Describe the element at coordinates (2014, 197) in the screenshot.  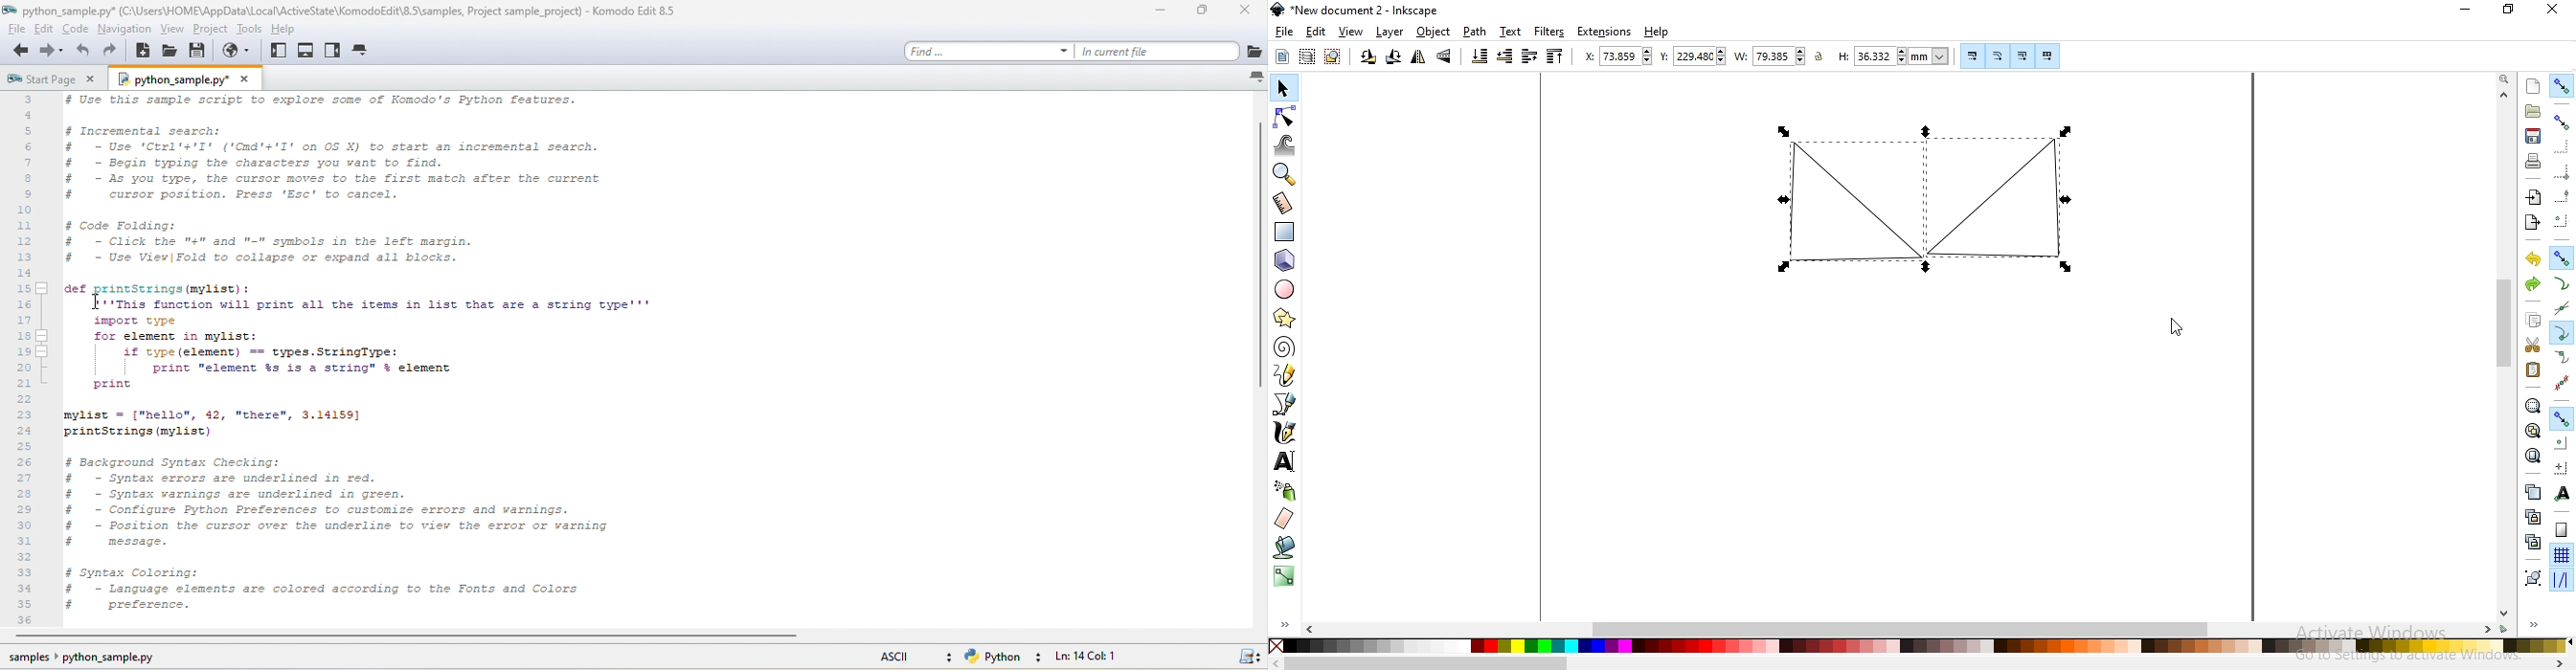
I see `object image` at that location.